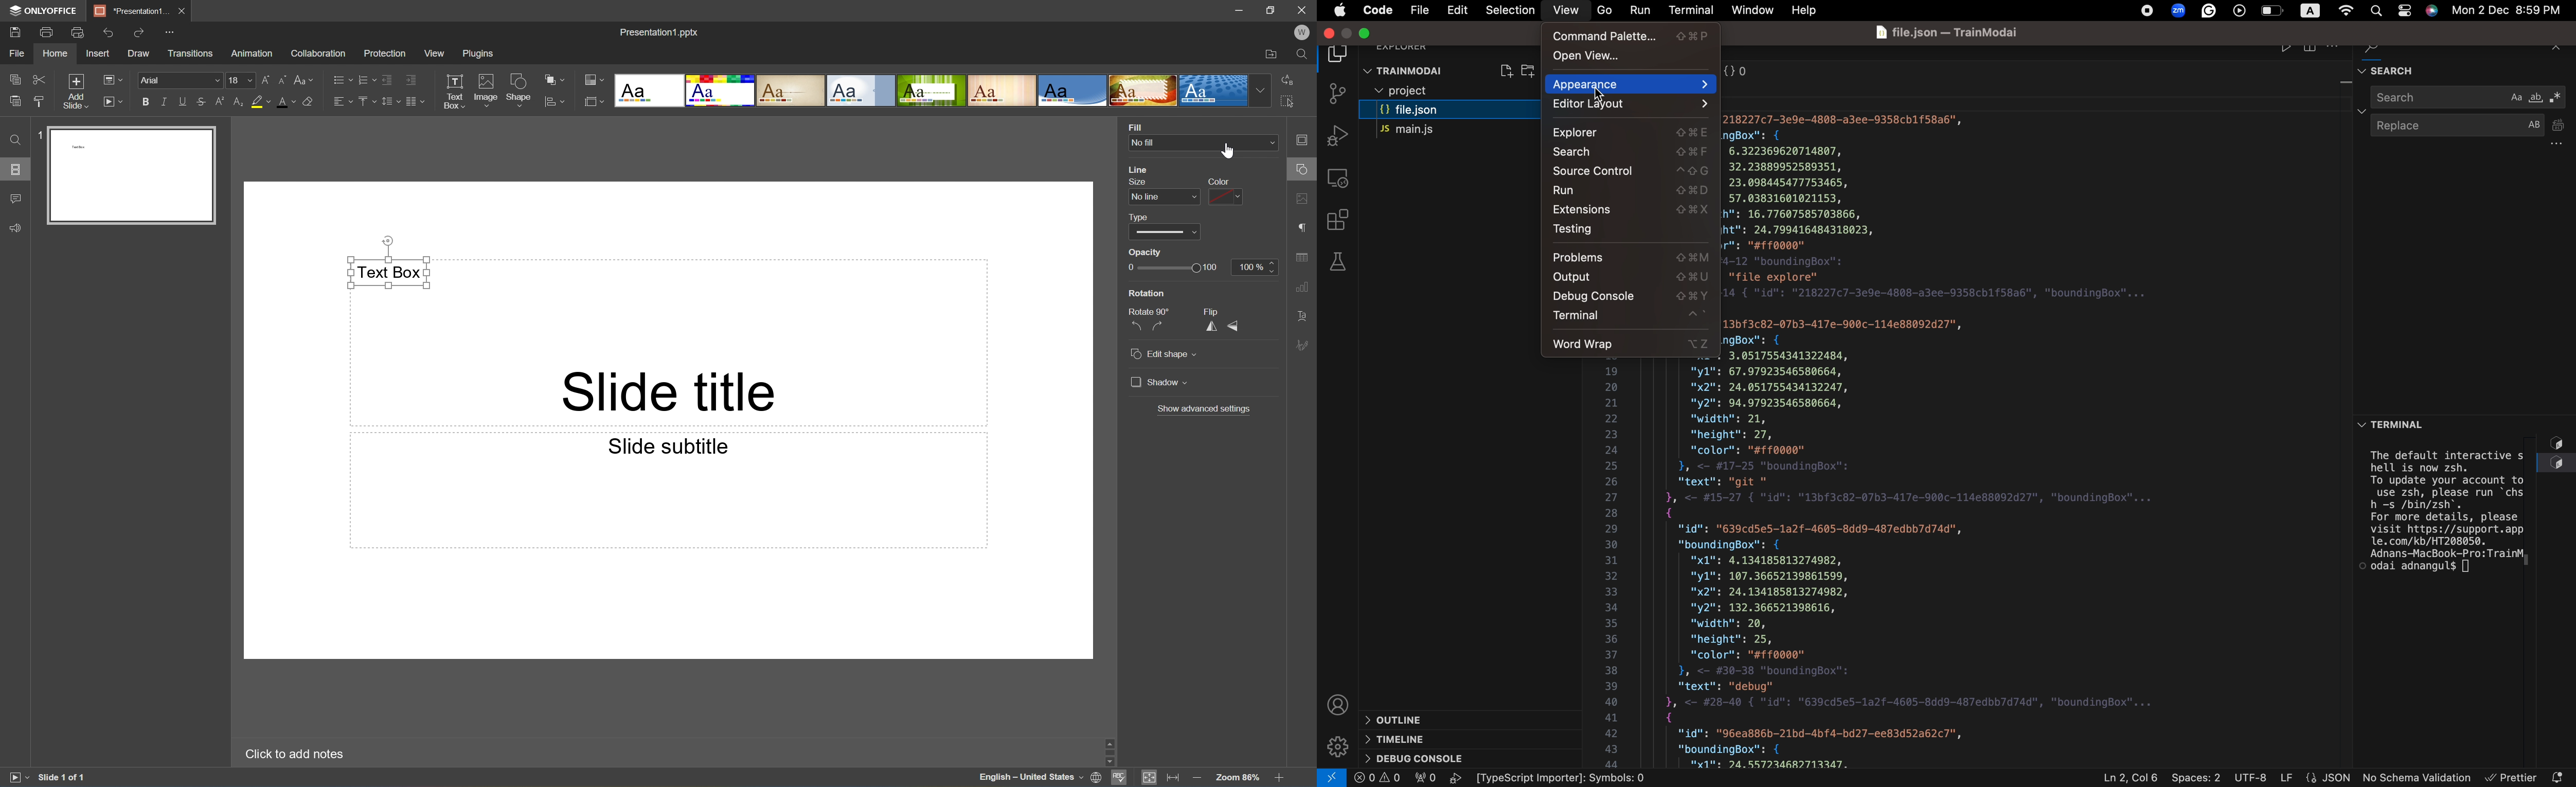 This screenshot has width=2576, height=812. What do you see at coordinates (238, 101) in the screenshot?
I see `Subscript` at bounding box center [238, 101].